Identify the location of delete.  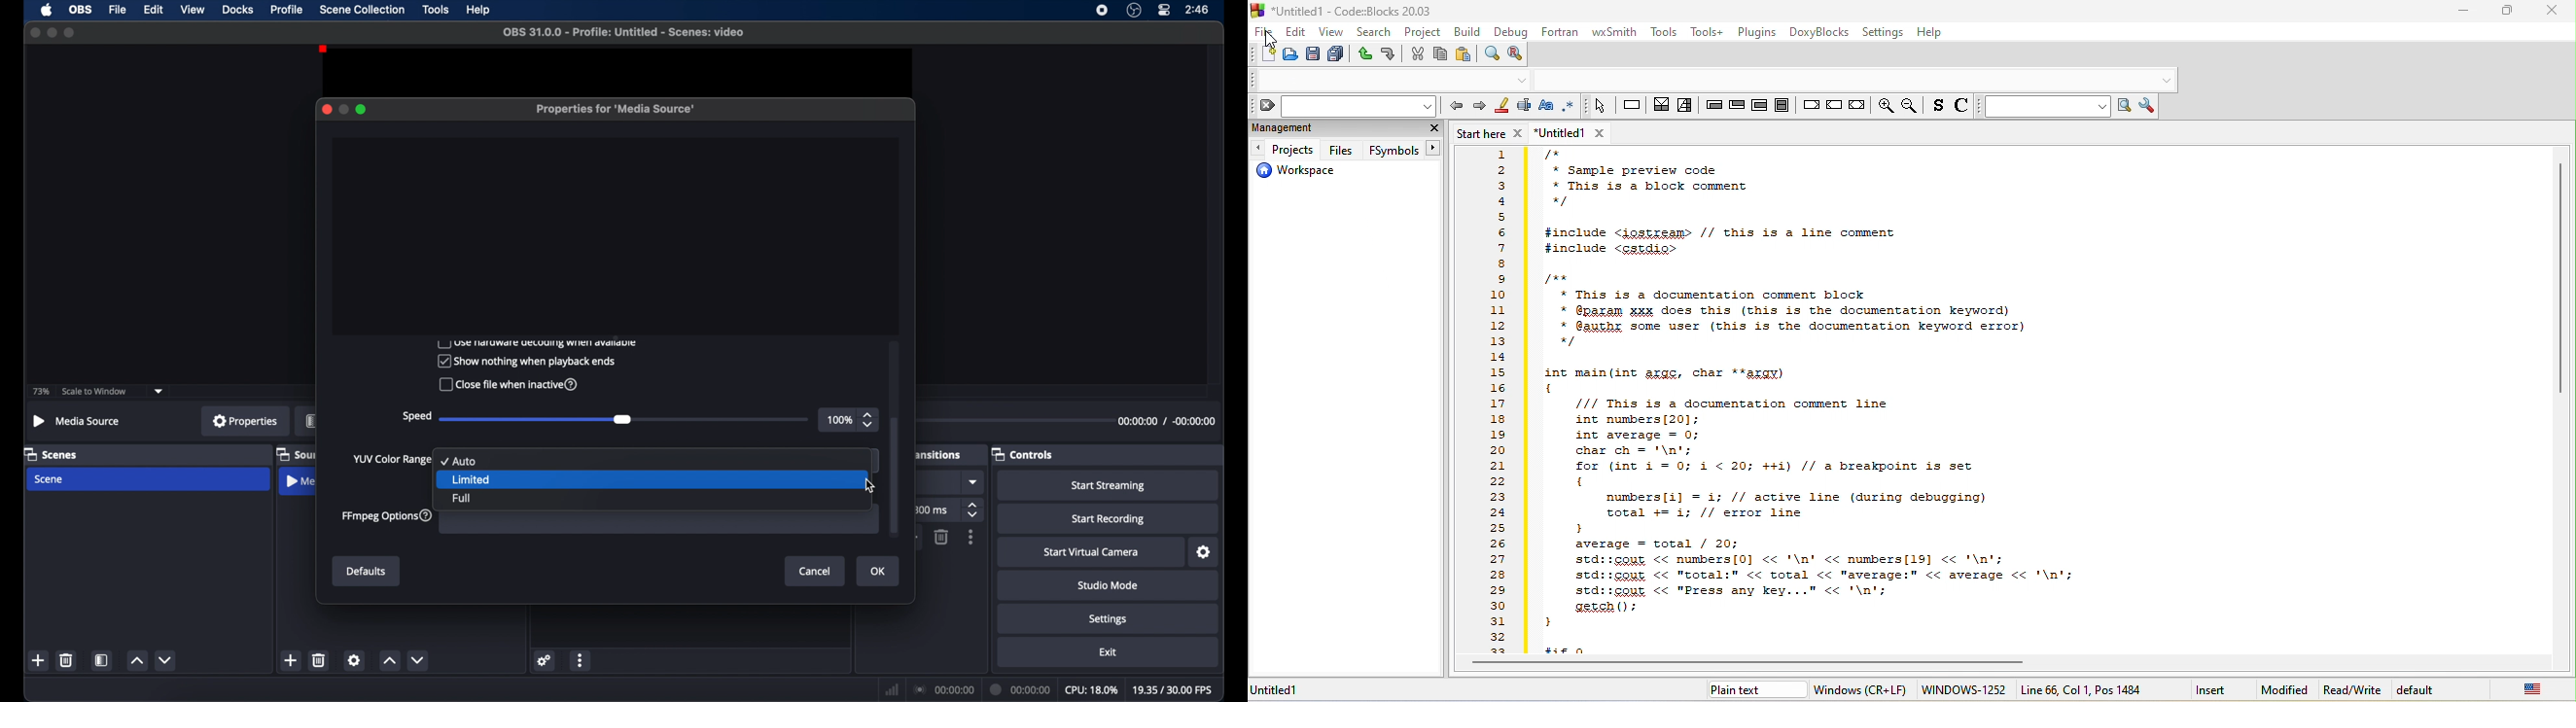
(941, 537).